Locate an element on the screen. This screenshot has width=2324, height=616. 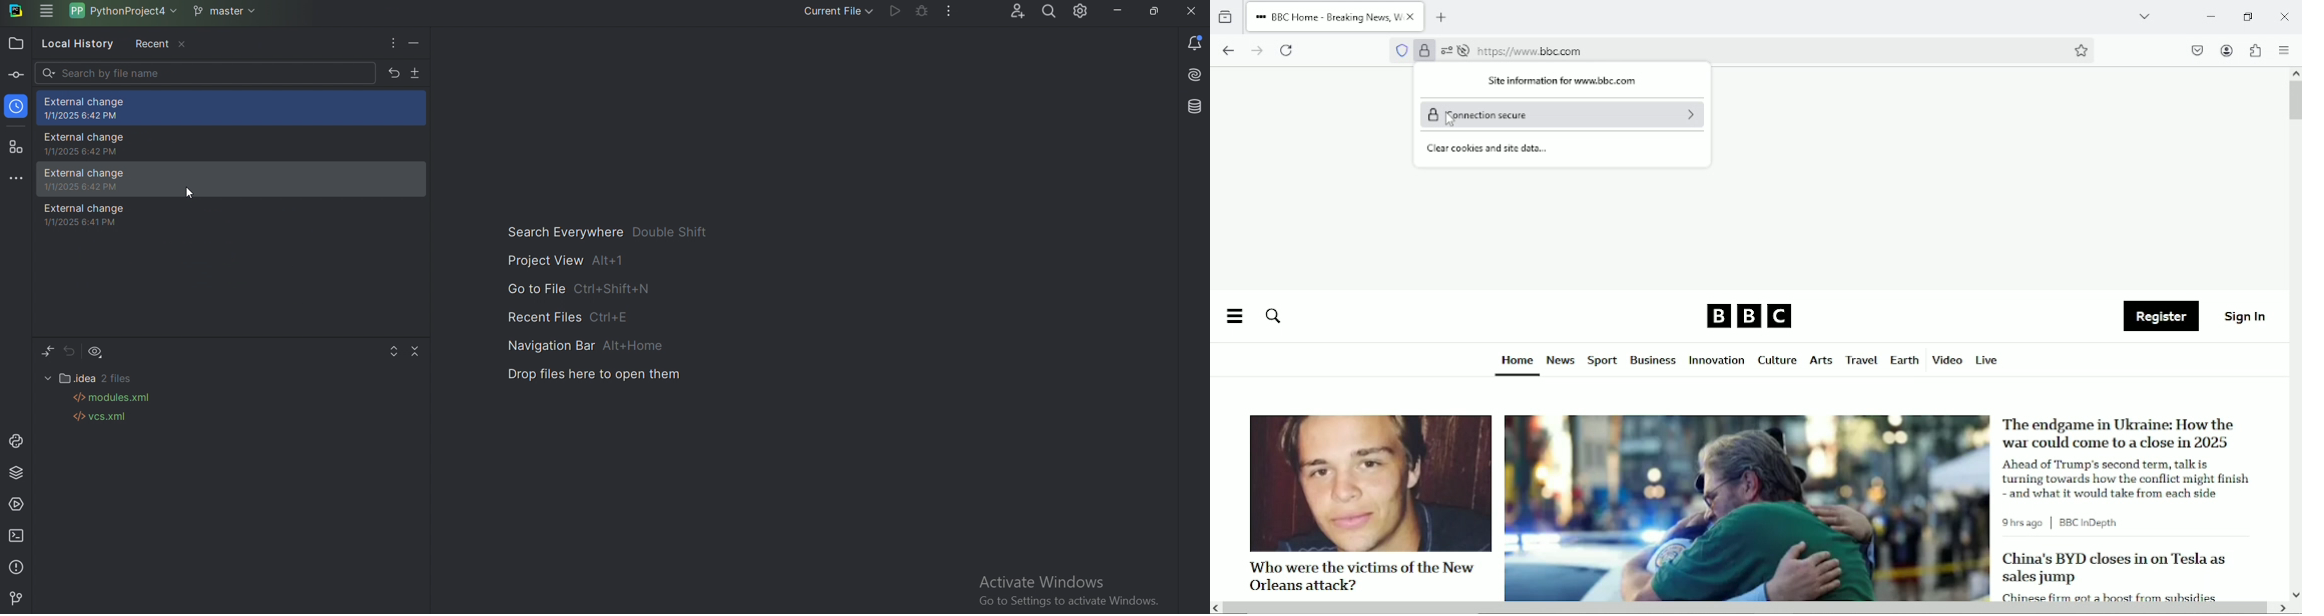
Project view is located at coordinates (566, 260).